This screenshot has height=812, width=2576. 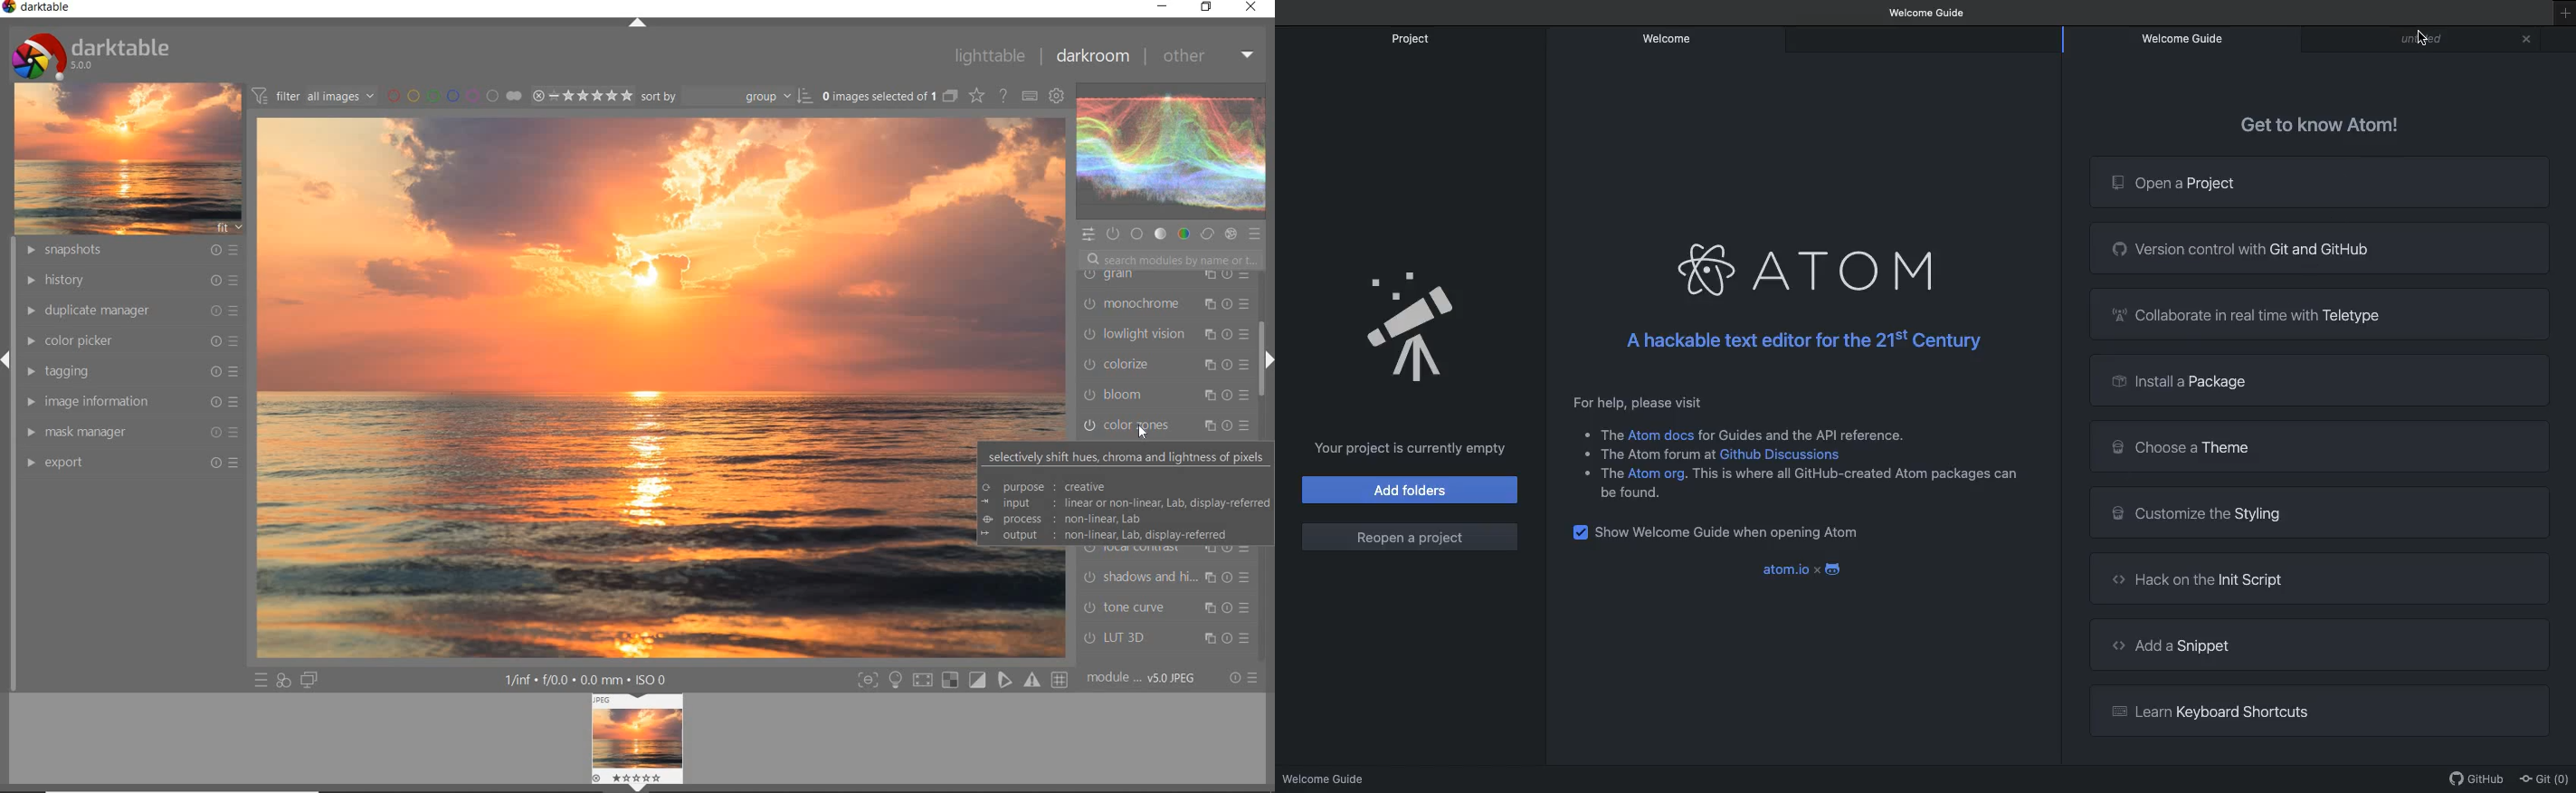 What do you see at coordinates (1153, 426) in the screenshot?
I see `color zones` at bounding box center [1153, 426].